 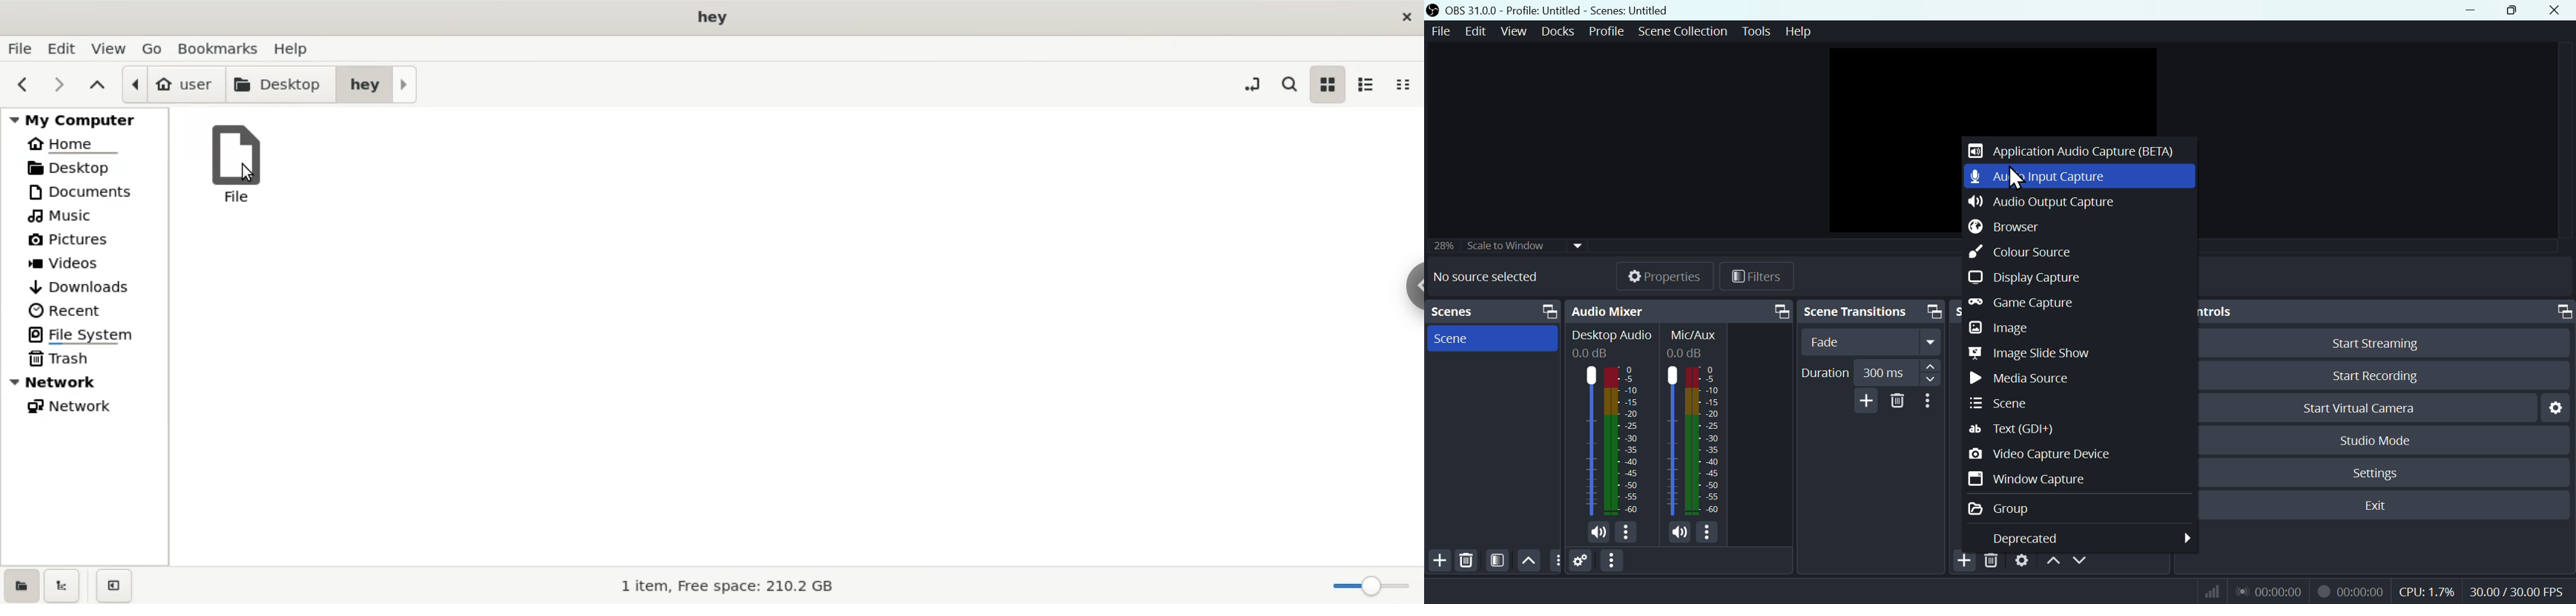 What do you see at coordinates (1599, 534) in the screenshot?
I see `(un)mute` at bounding box center [1599, 534].